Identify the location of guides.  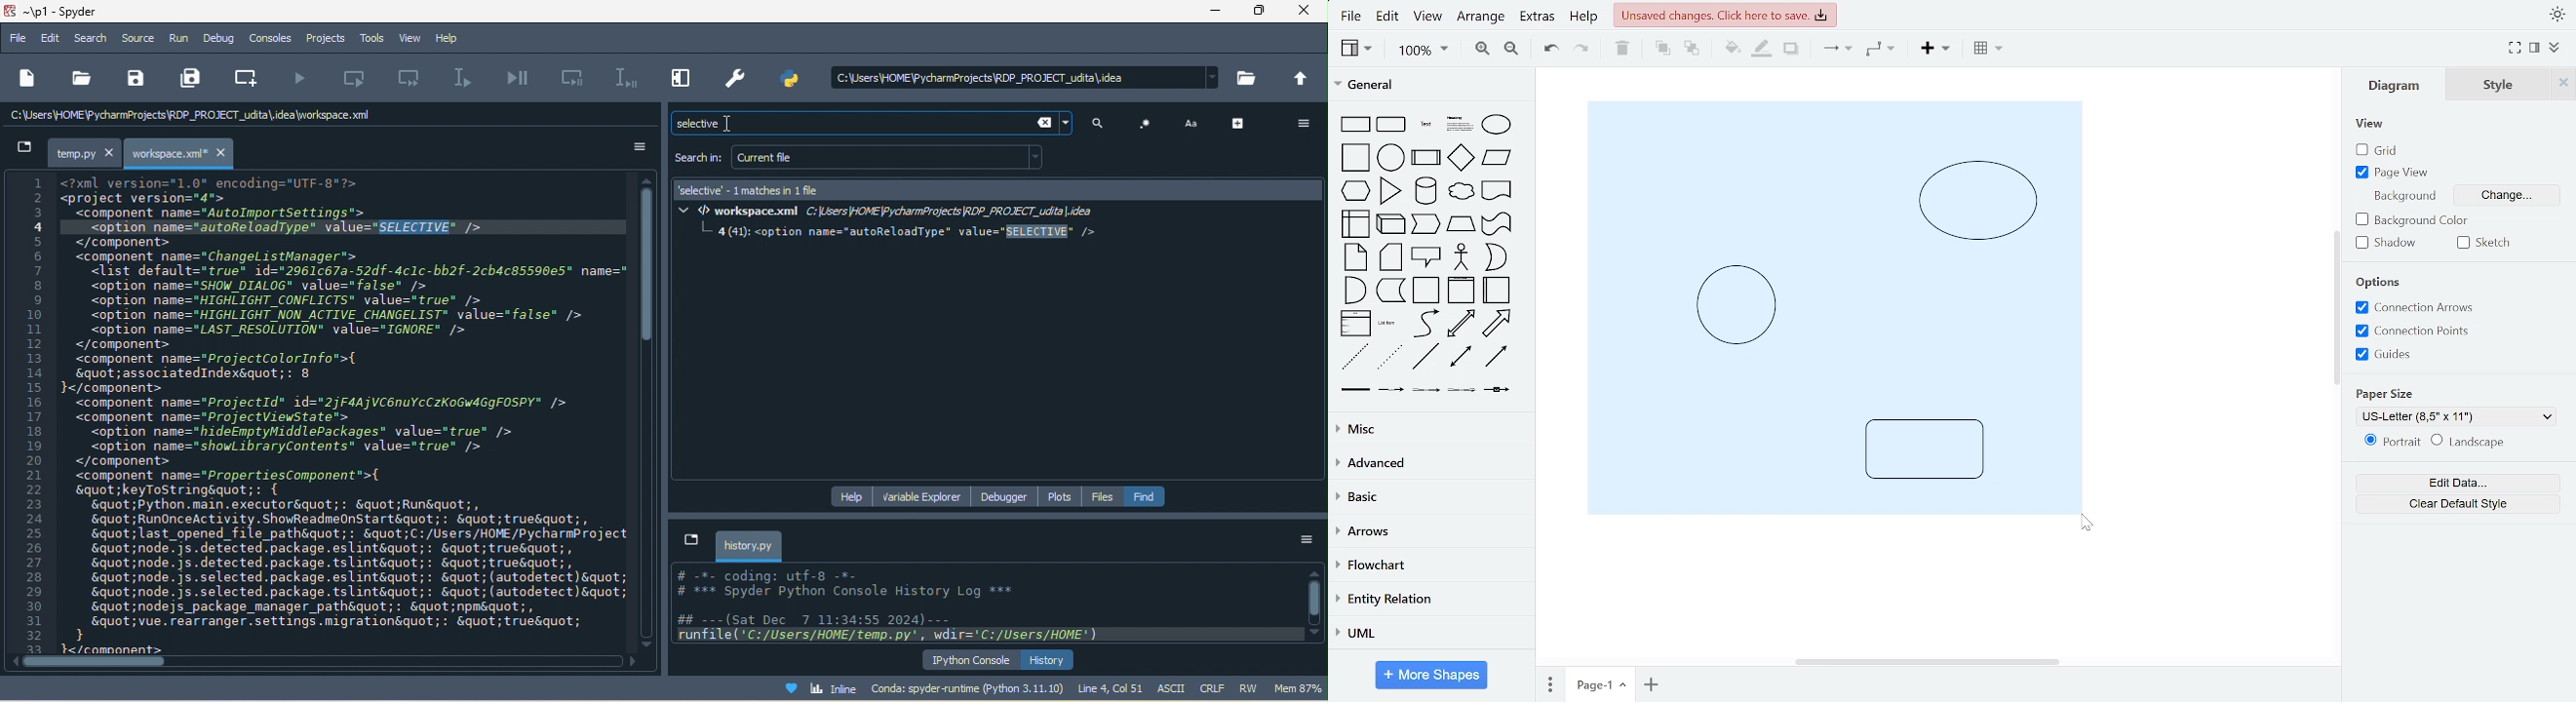
(2414, 332).